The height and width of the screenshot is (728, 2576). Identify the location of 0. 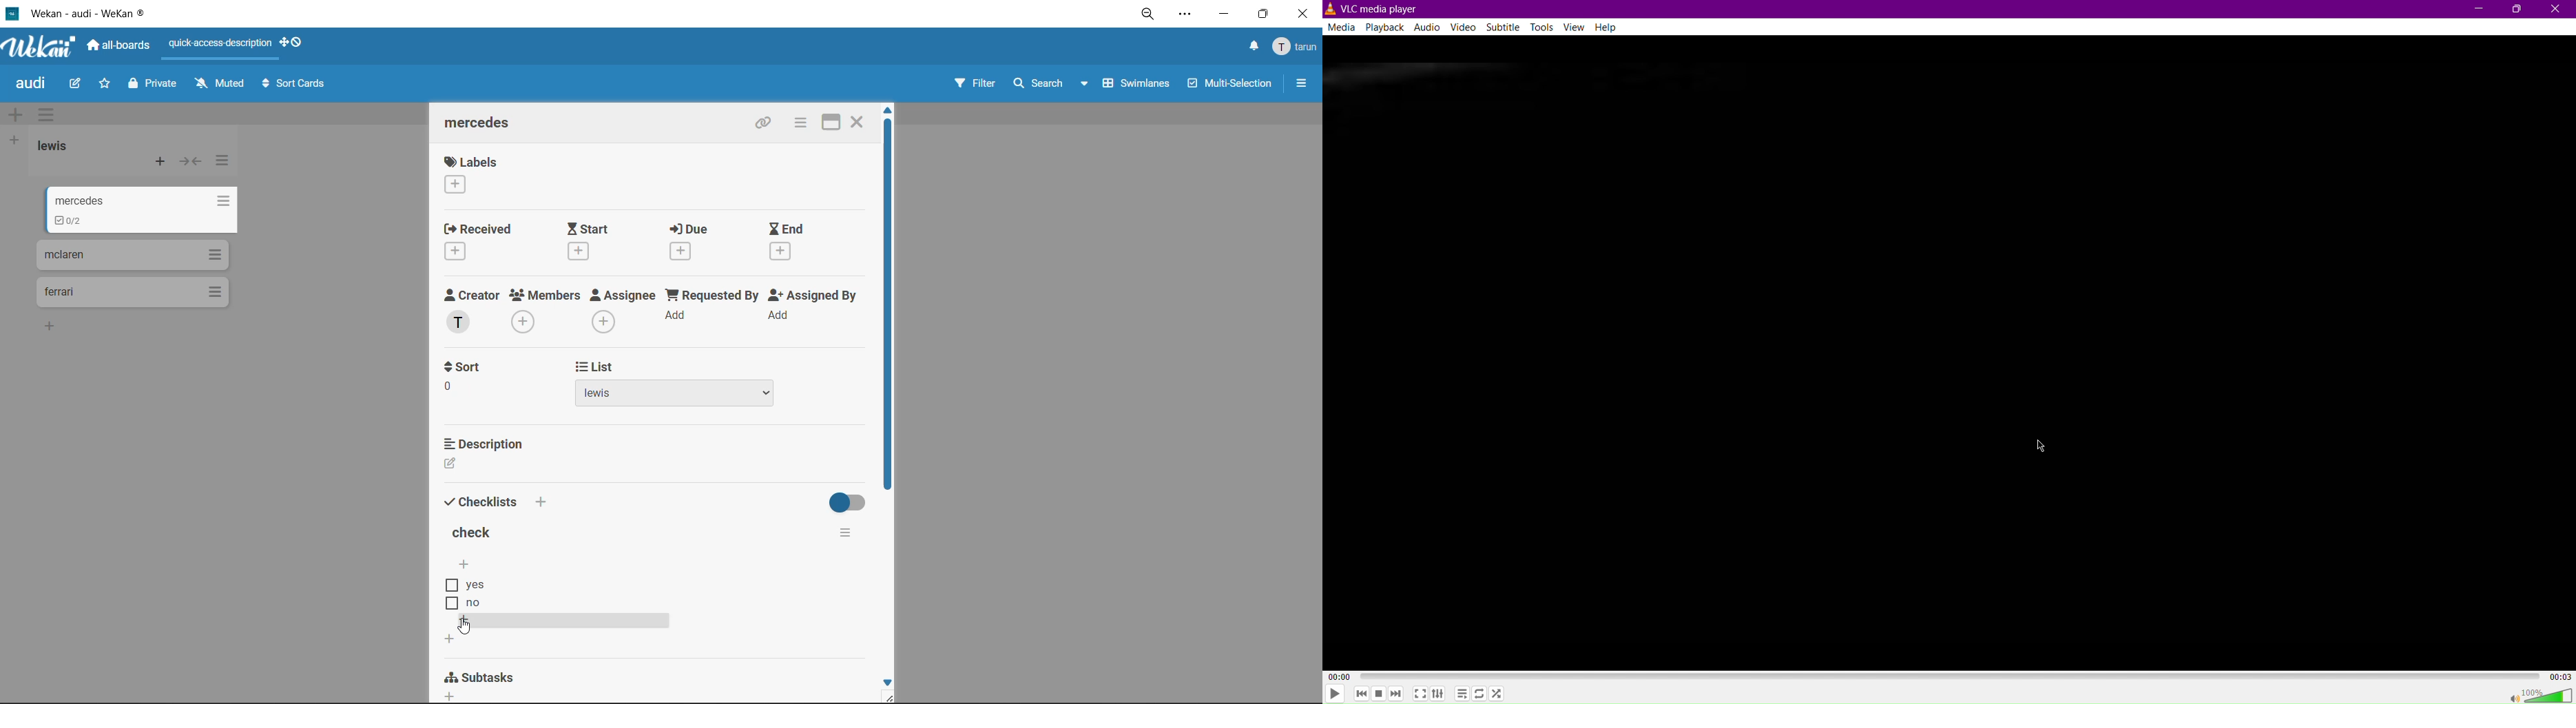
(448, 387).